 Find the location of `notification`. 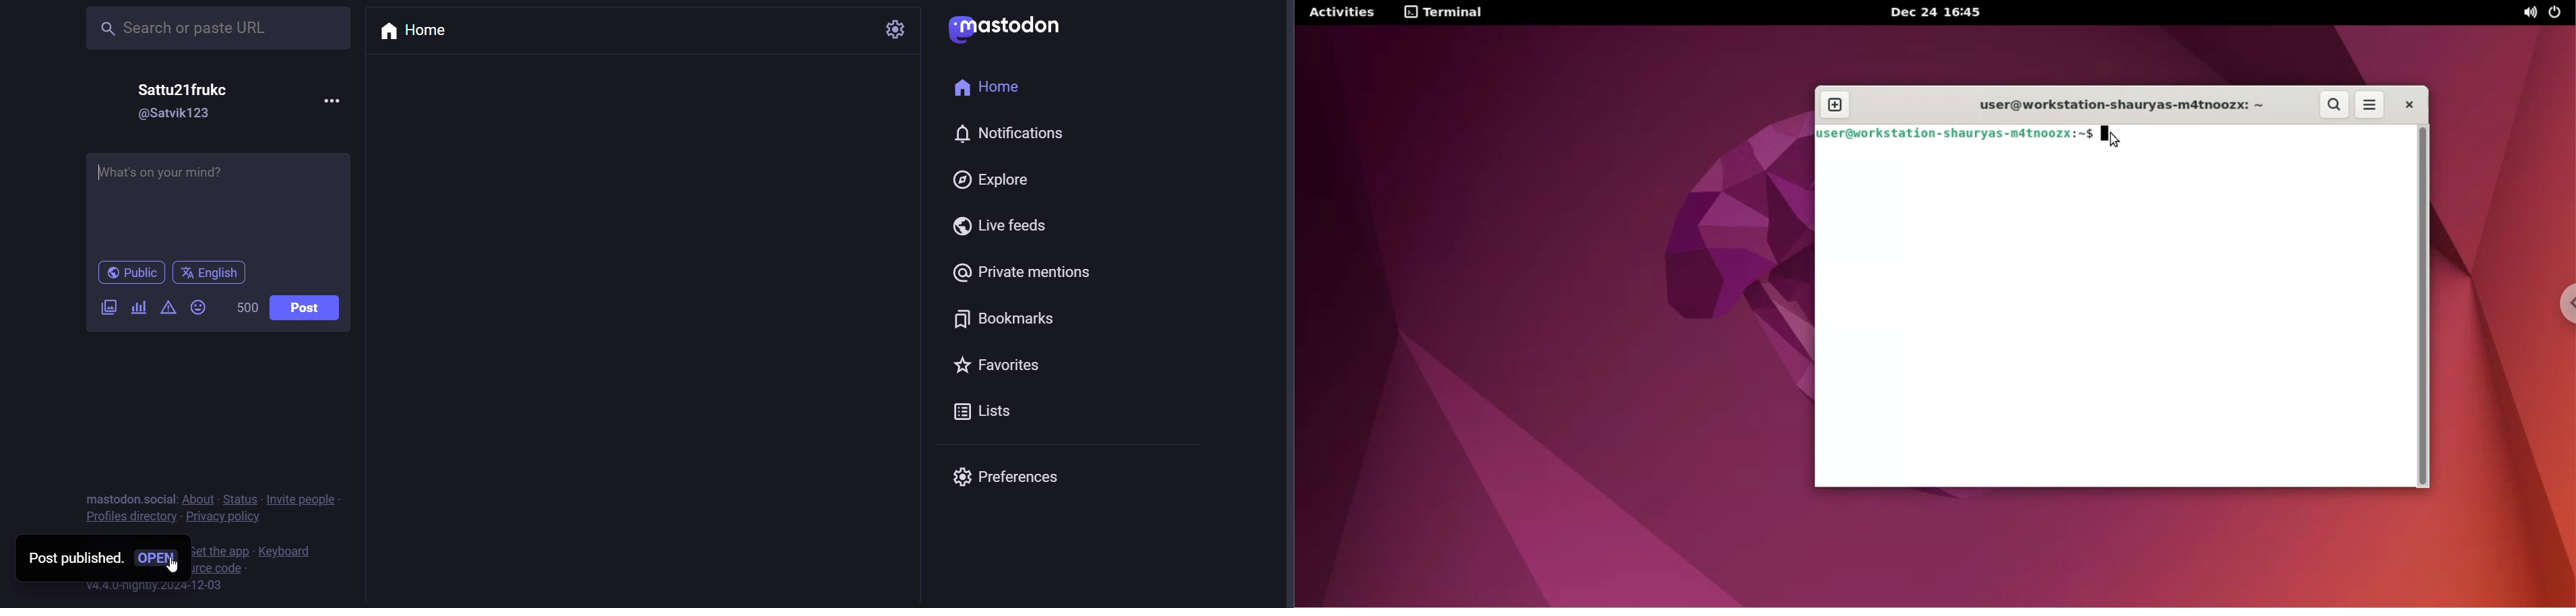

notification is located at coordinates (1011, 129).